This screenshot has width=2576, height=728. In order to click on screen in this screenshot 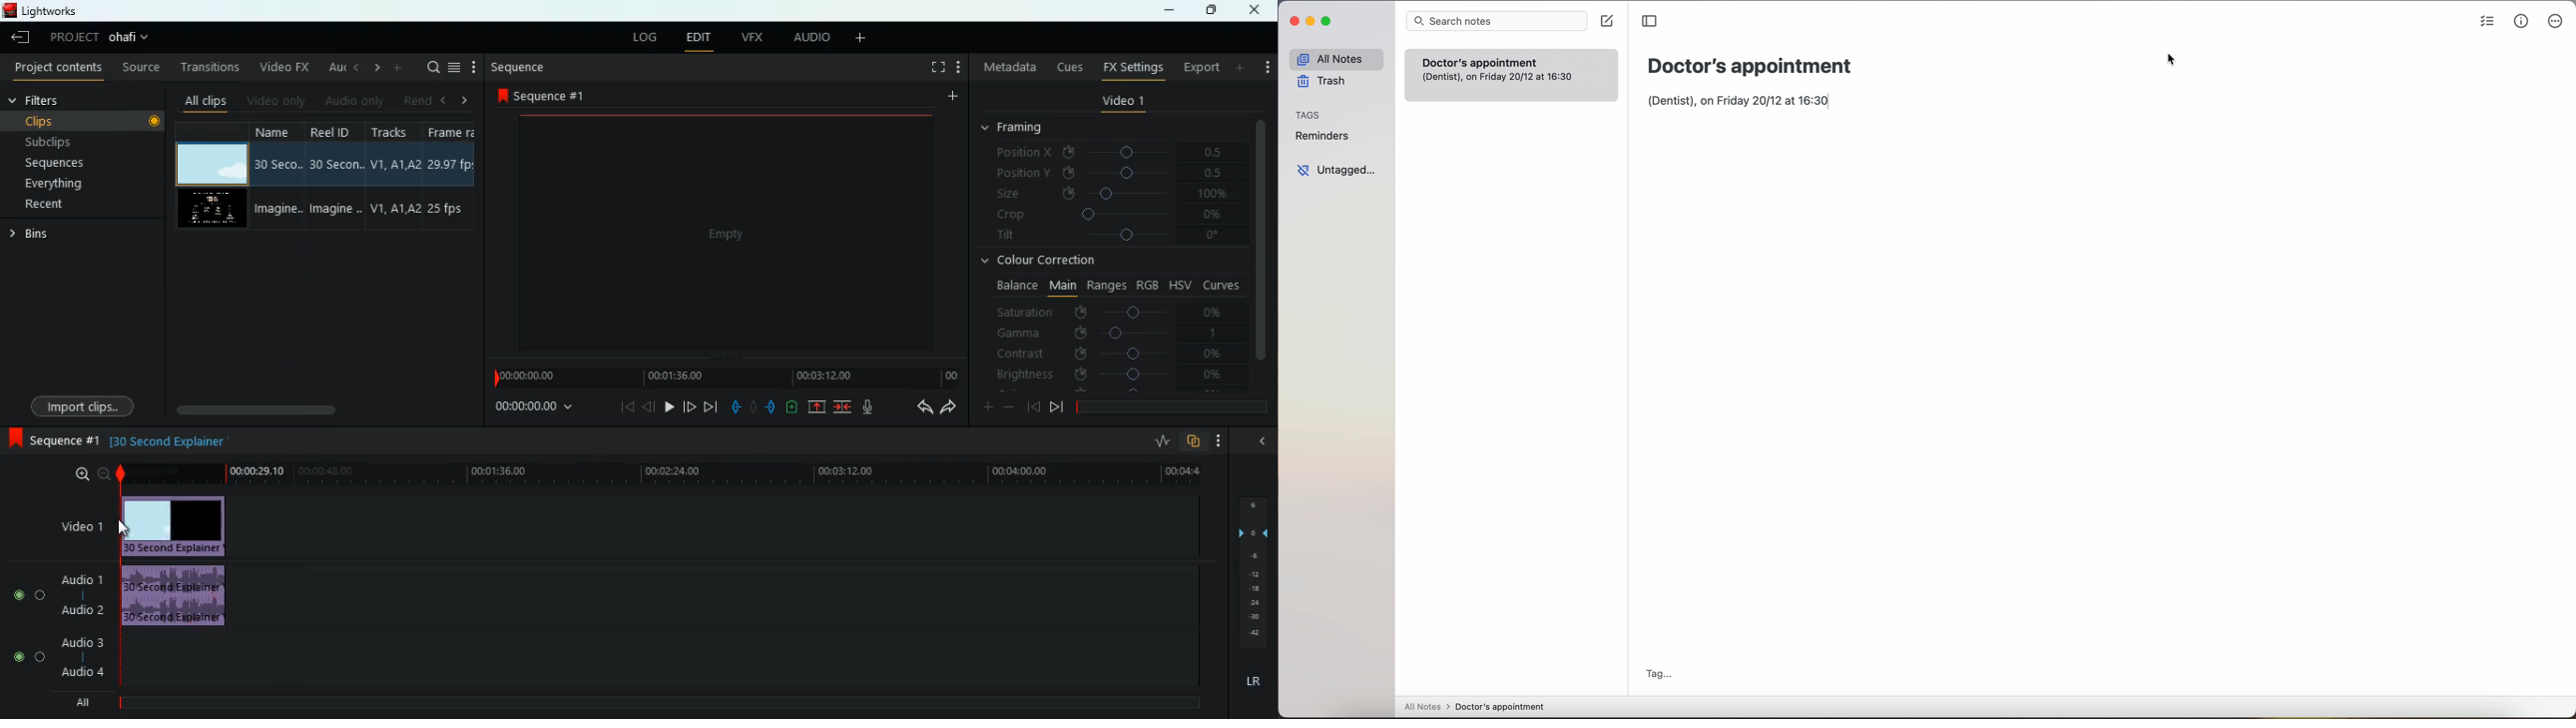, I will do `click(933, 67)`.